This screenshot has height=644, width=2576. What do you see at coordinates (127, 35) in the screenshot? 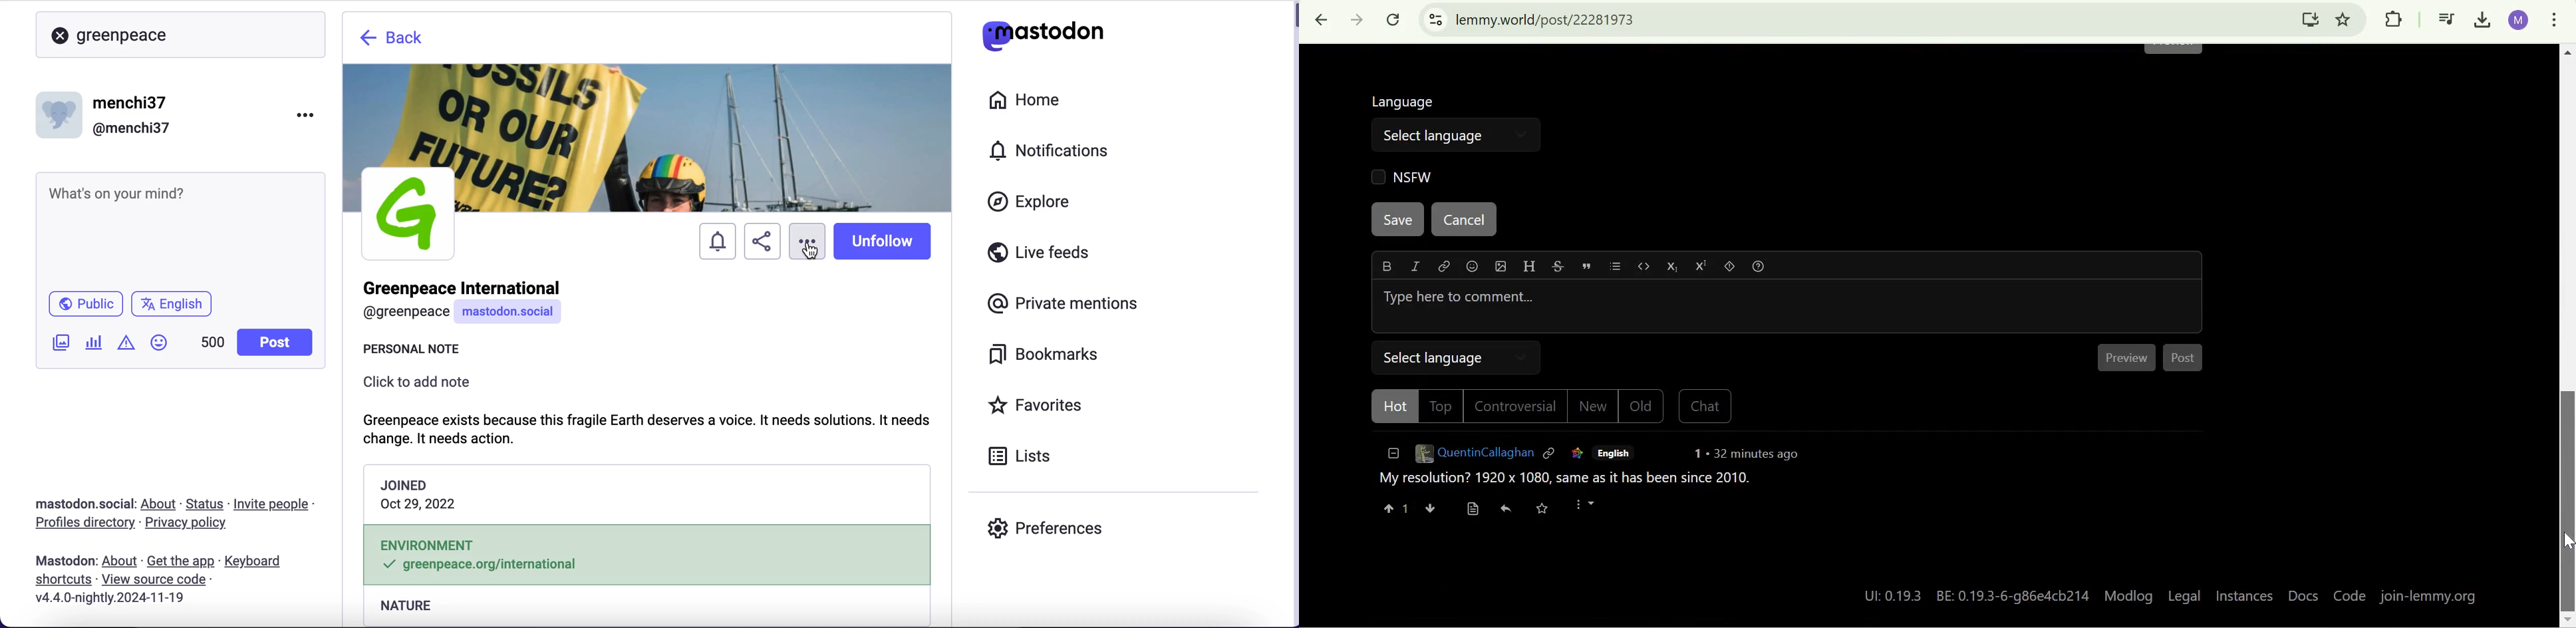
I see `greenpeace` at bounding box center [127, 35].